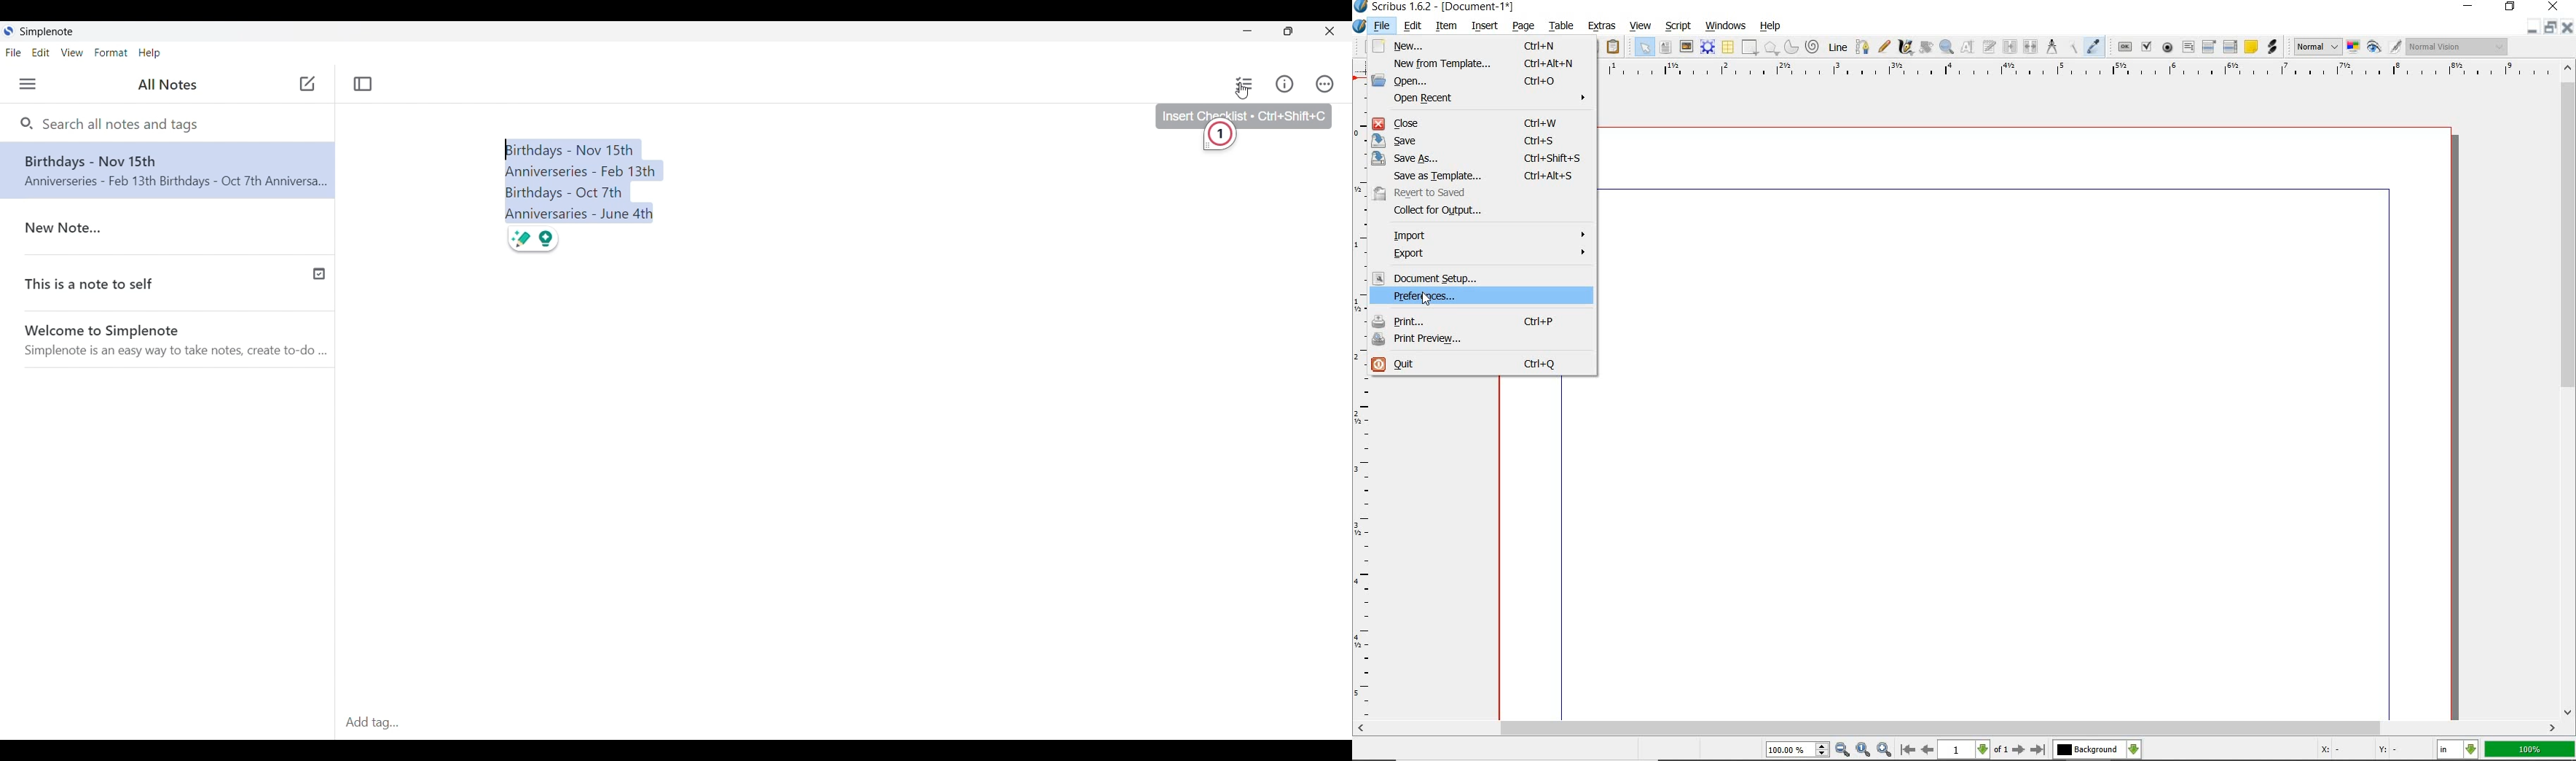 The width and height of the screenshot is (2576, 784). What do you see at coordinates (2229, 47) in the screenshot?
I see `pdf list box` at bounding box center [2229, 47].